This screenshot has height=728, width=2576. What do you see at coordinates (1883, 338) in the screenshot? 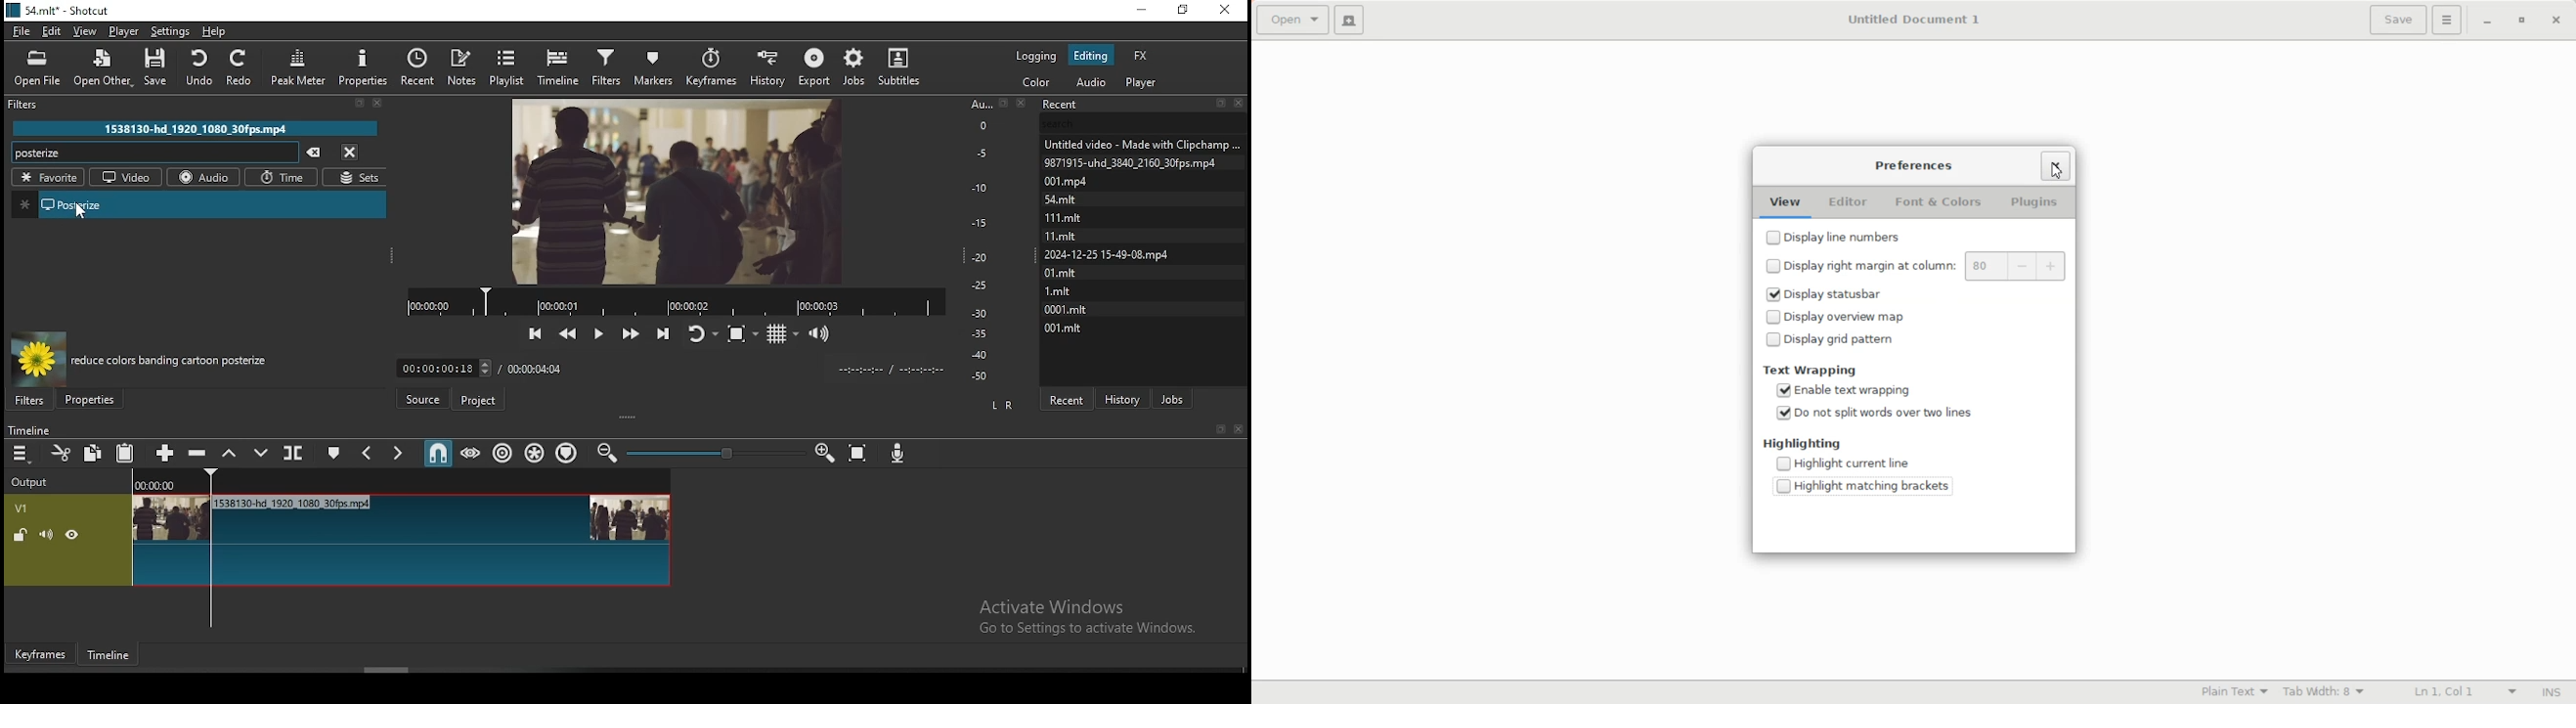
I see `(un)check Disable Display grid pattern` at bounding box center [1883, 338].